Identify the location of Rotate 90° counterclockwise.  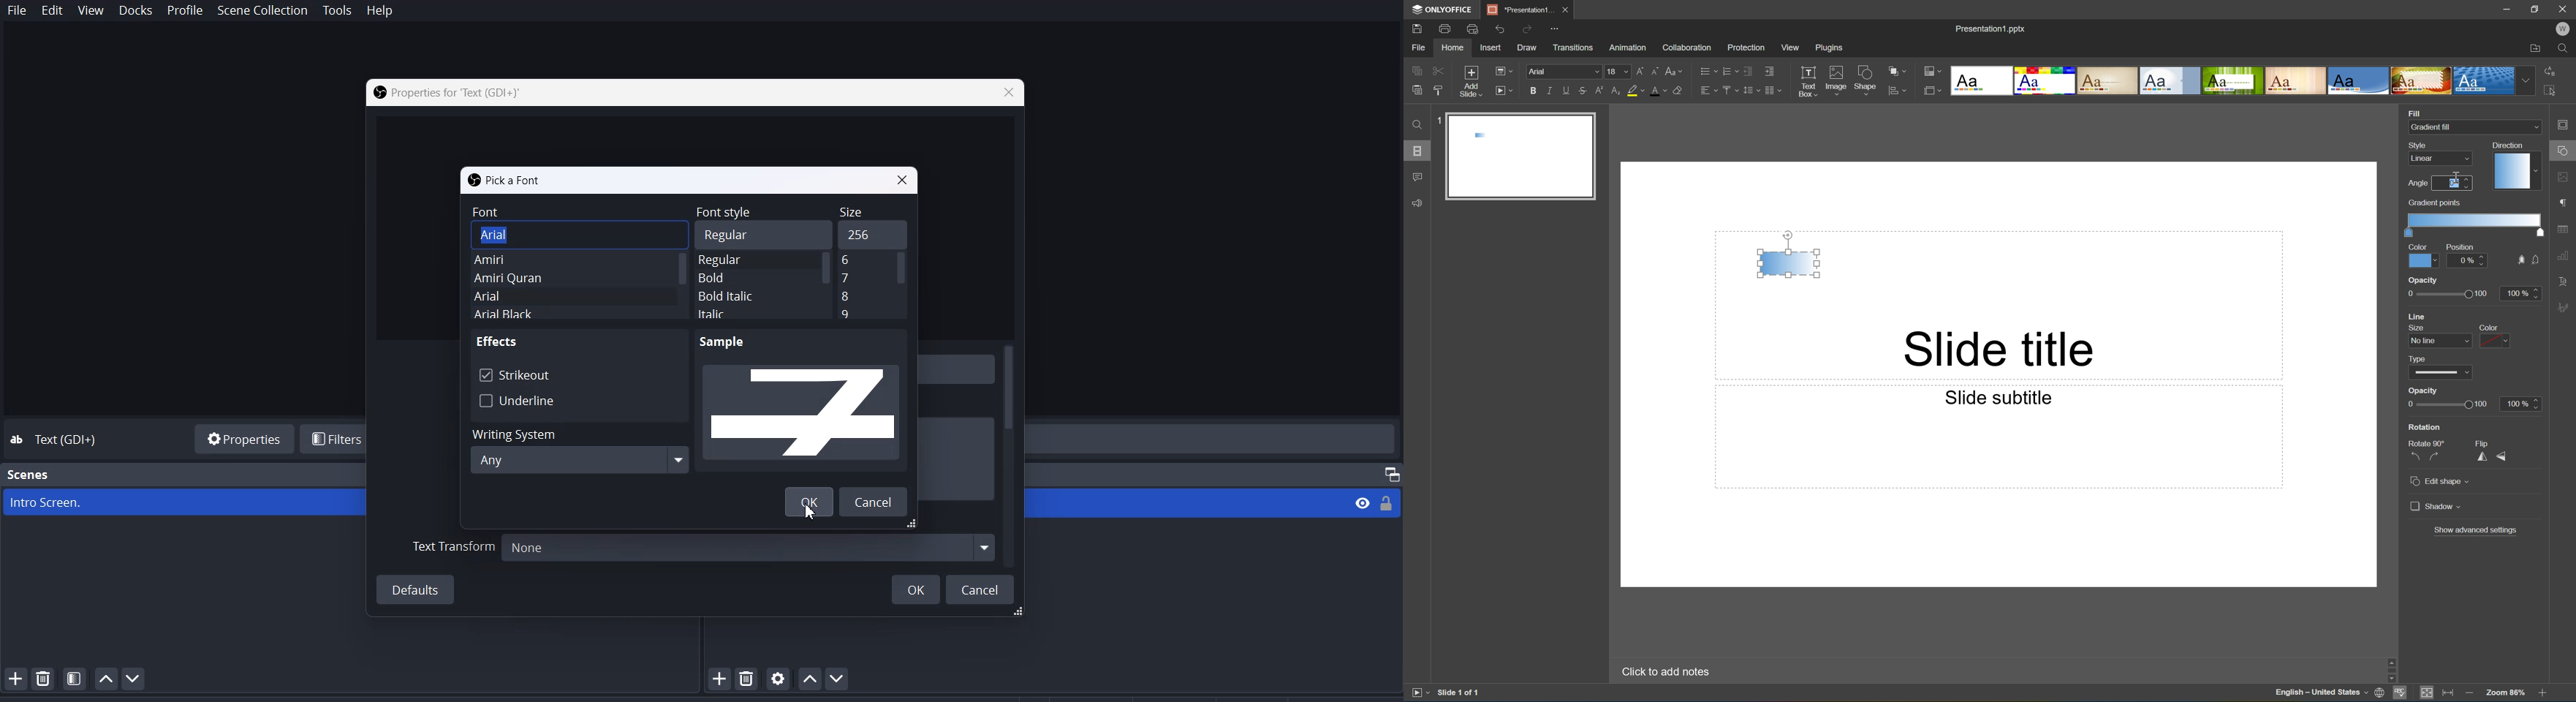
(2415, 456).